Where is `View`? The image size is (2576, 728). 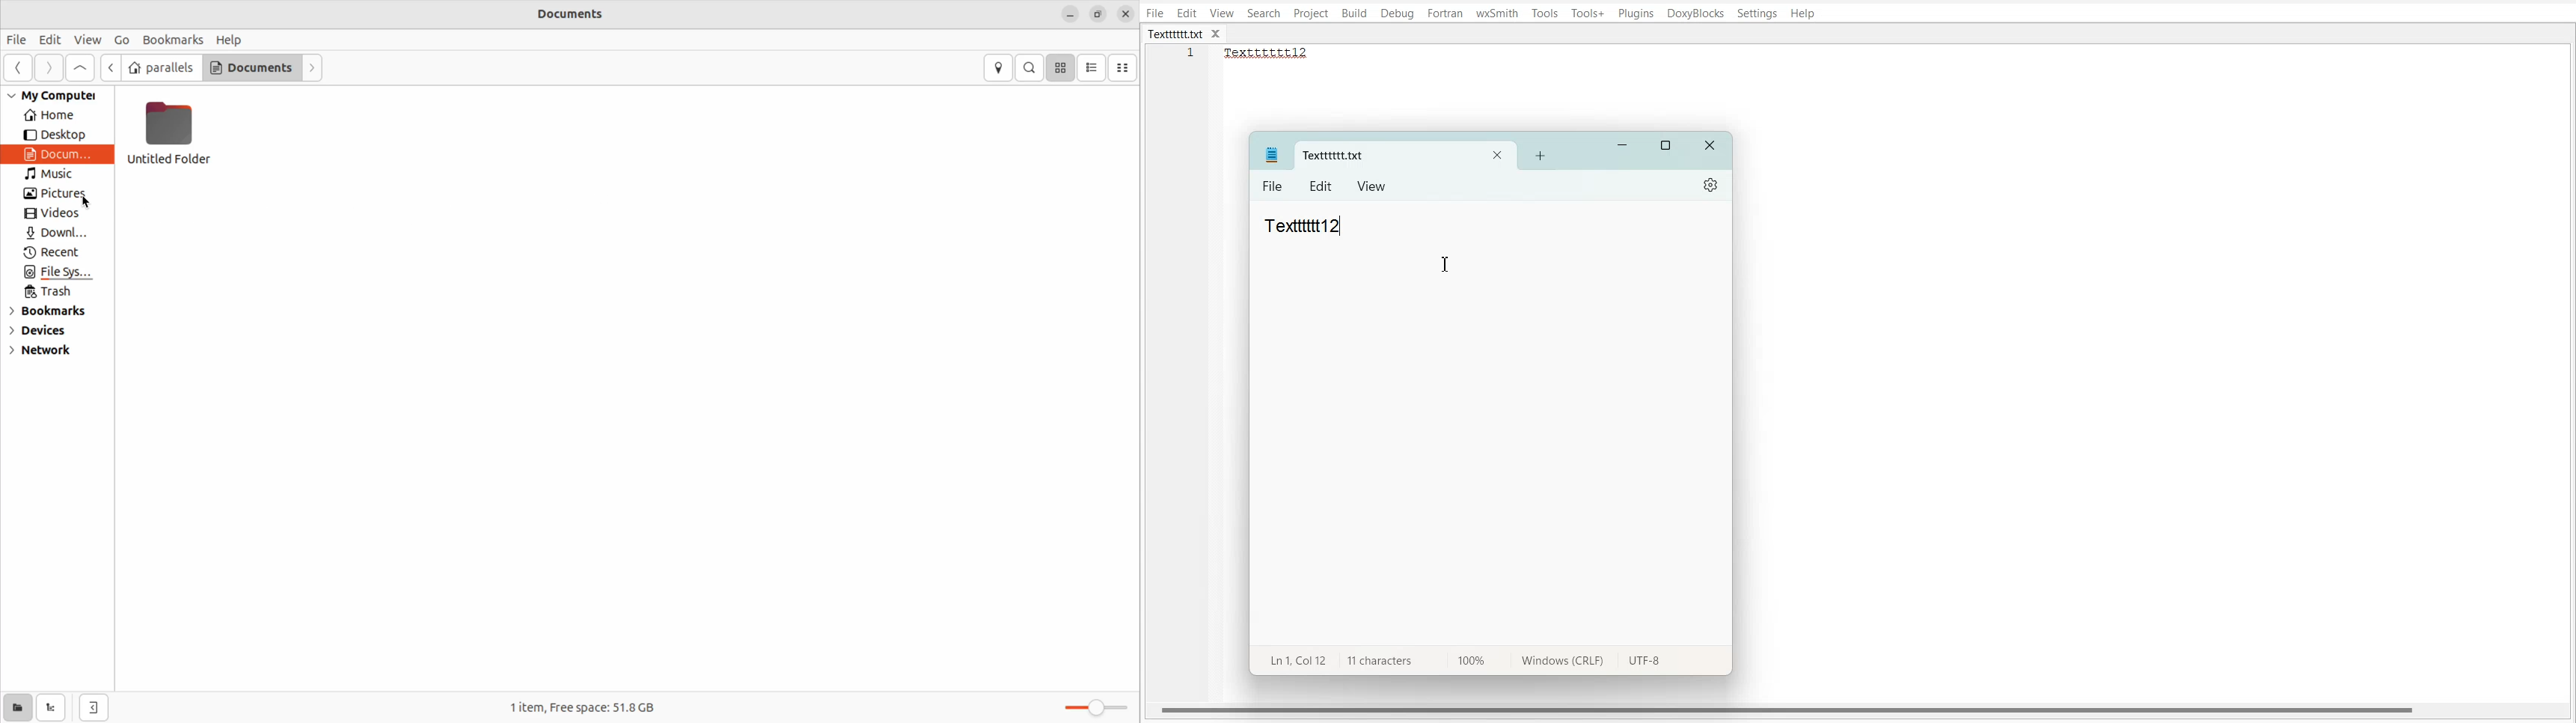 View is located at coordinates (1372, 186).